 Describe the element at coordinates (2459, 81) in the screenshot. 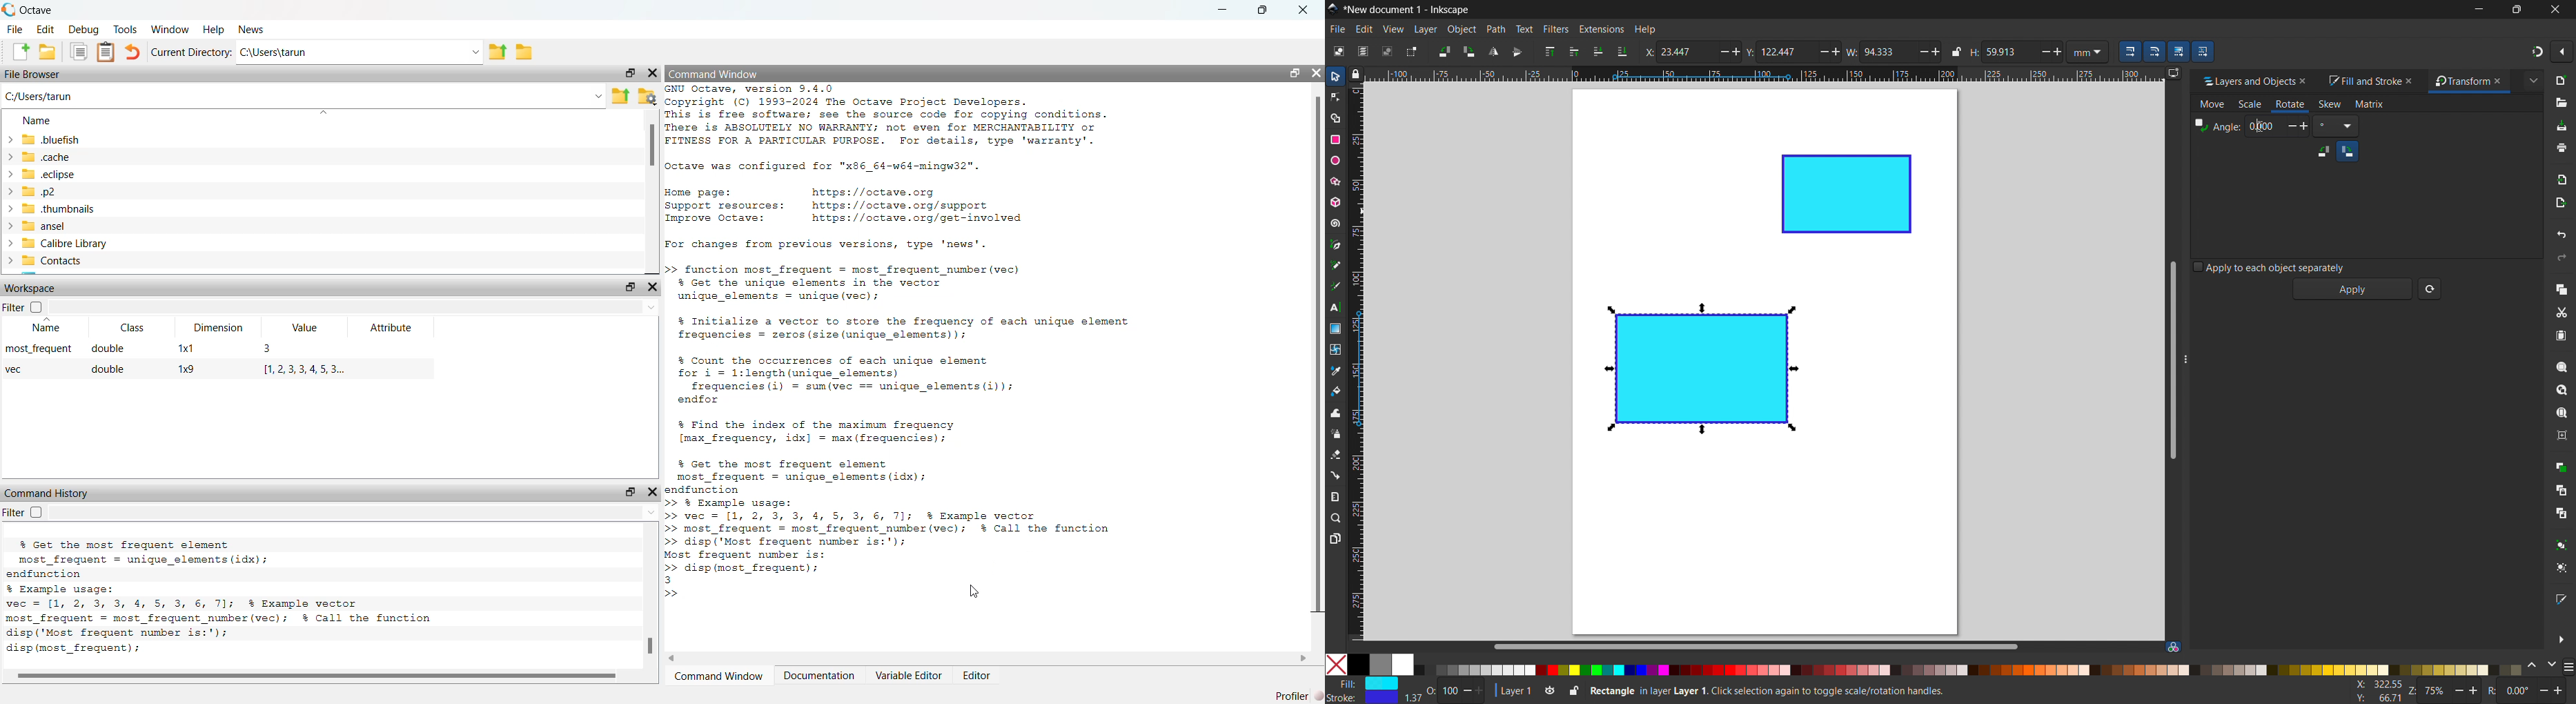

I see `transform` at that location.